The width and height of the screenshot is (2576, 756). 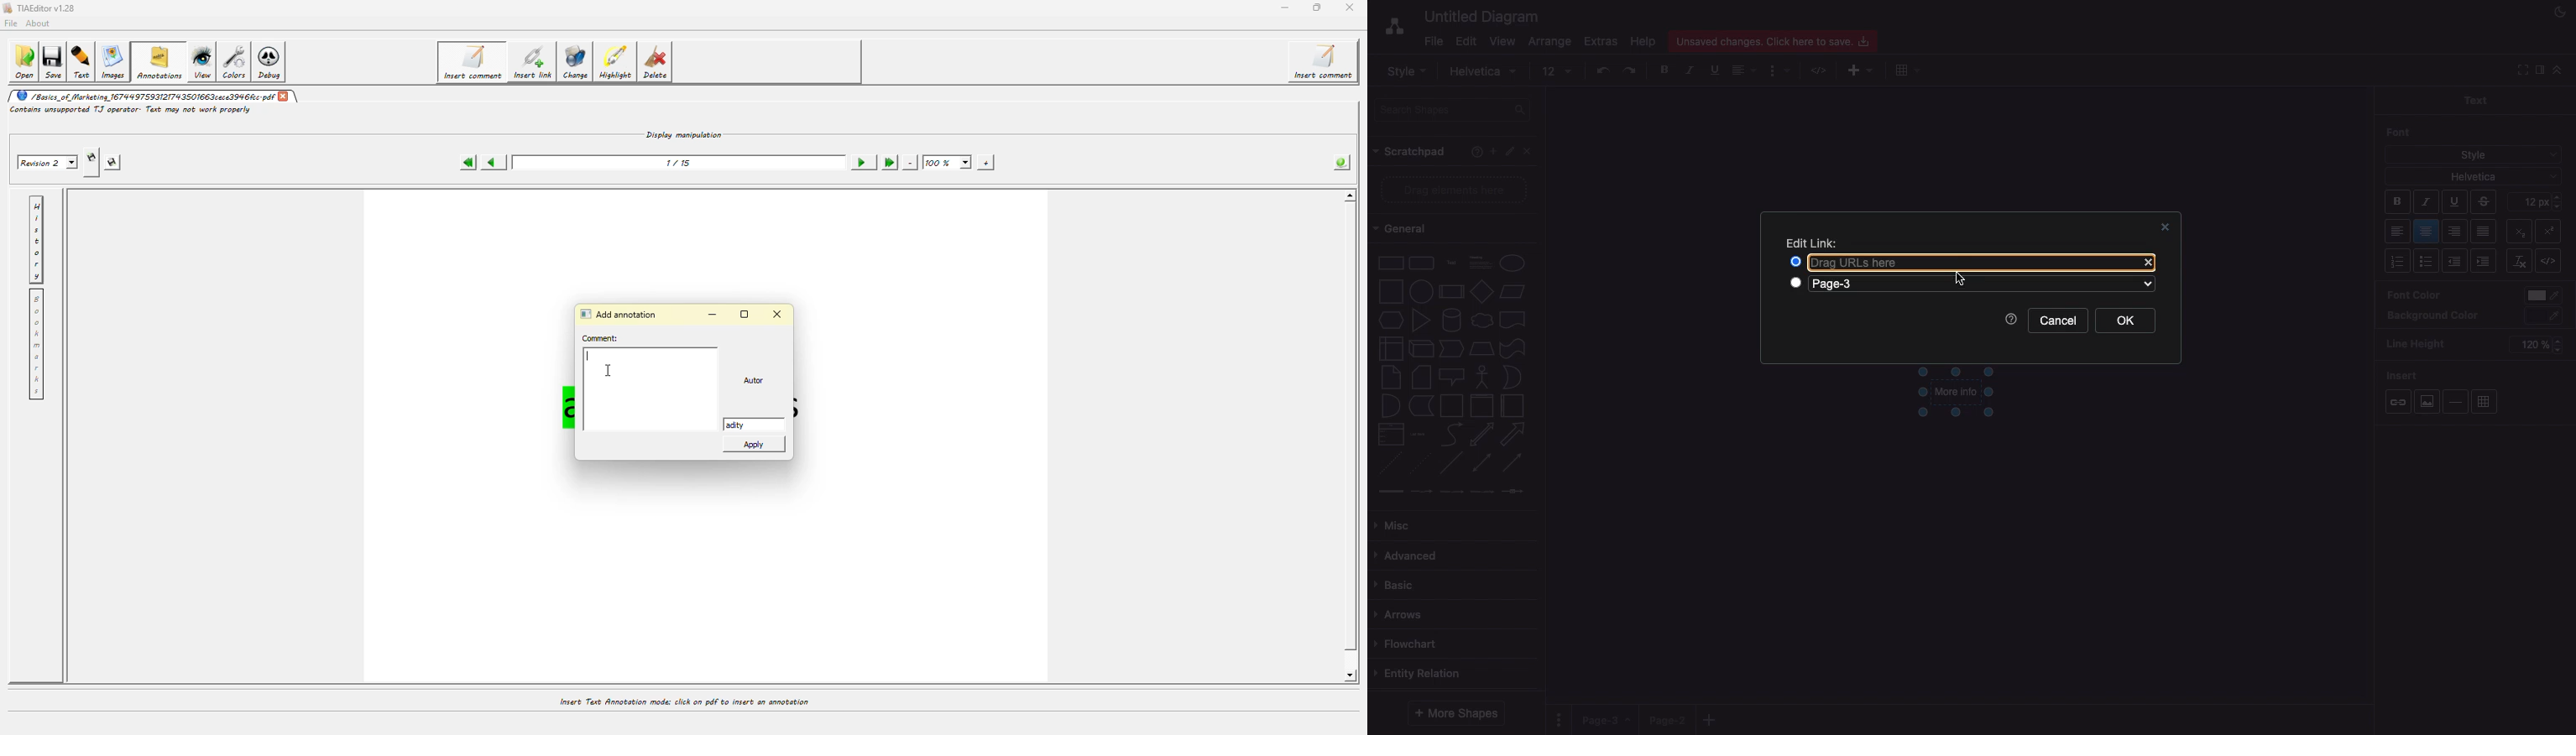 What do you see at coordinates (1492, 150) in the screenshot?
I see `Add` at bounding box center [1492, 150].